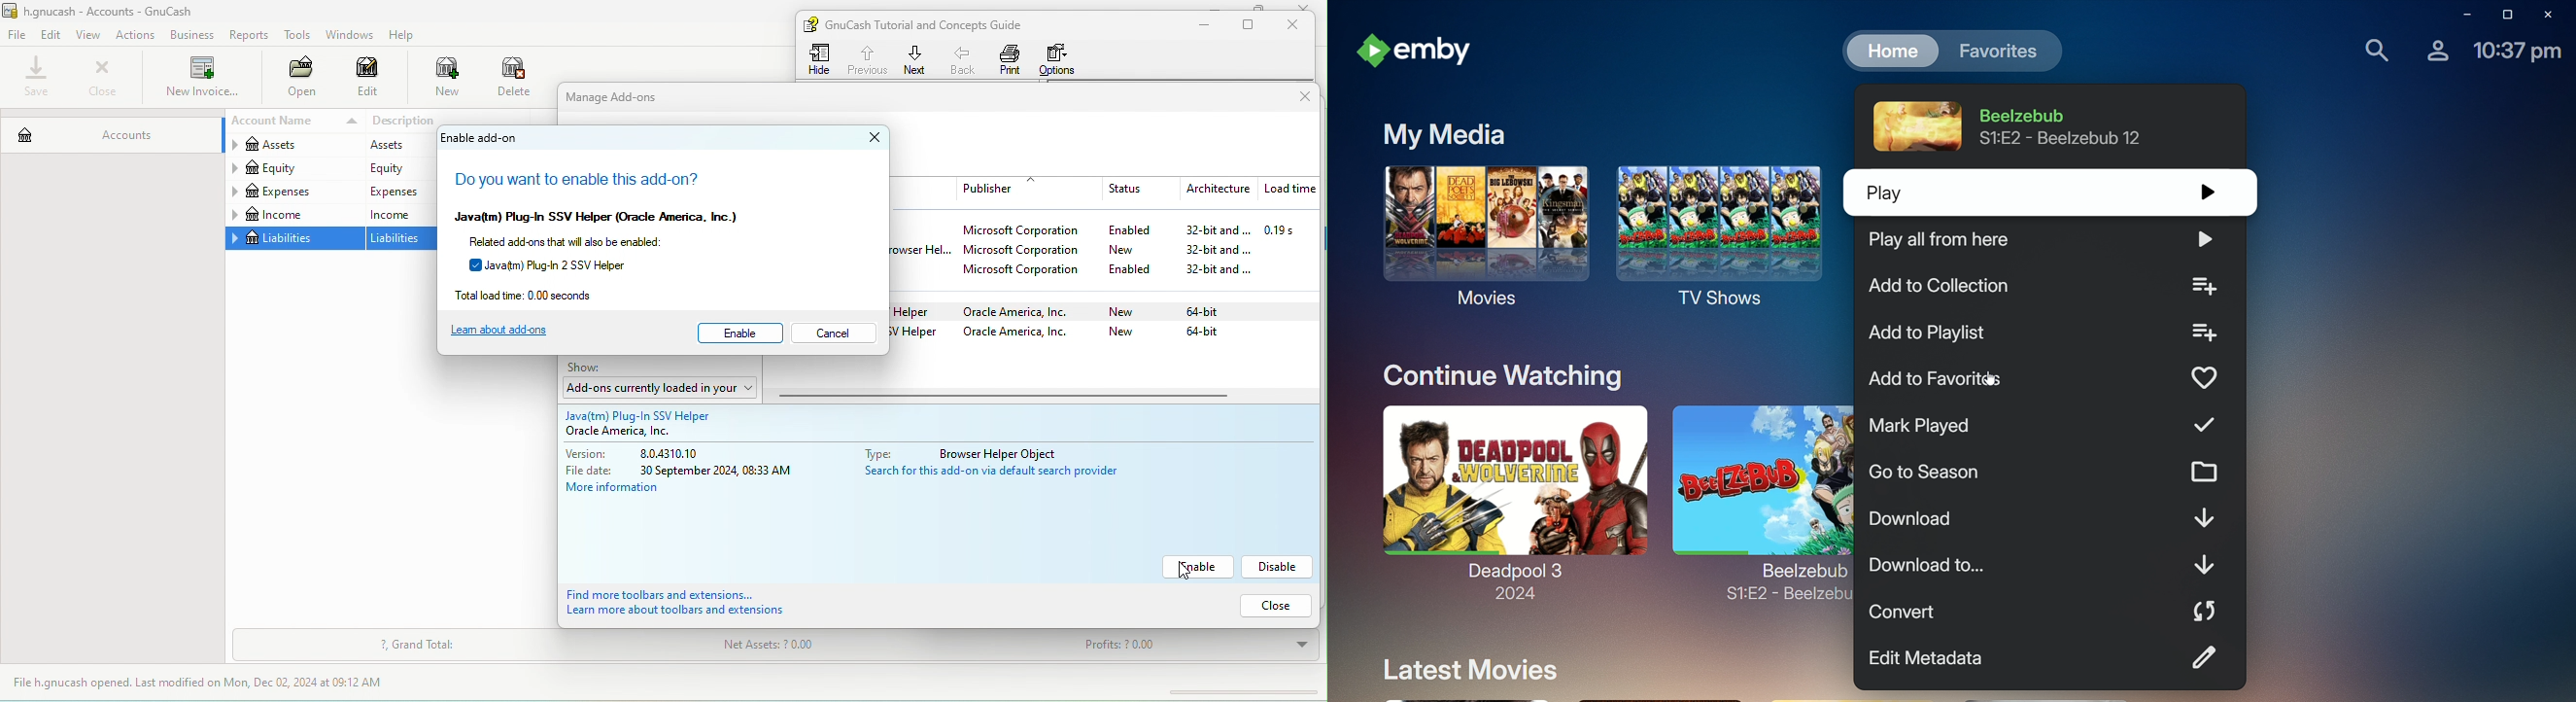 This screenshot has height=728, width=2576. Describe the element at coordinates (405, 168) in the screenshot. I see `equity` at that location.